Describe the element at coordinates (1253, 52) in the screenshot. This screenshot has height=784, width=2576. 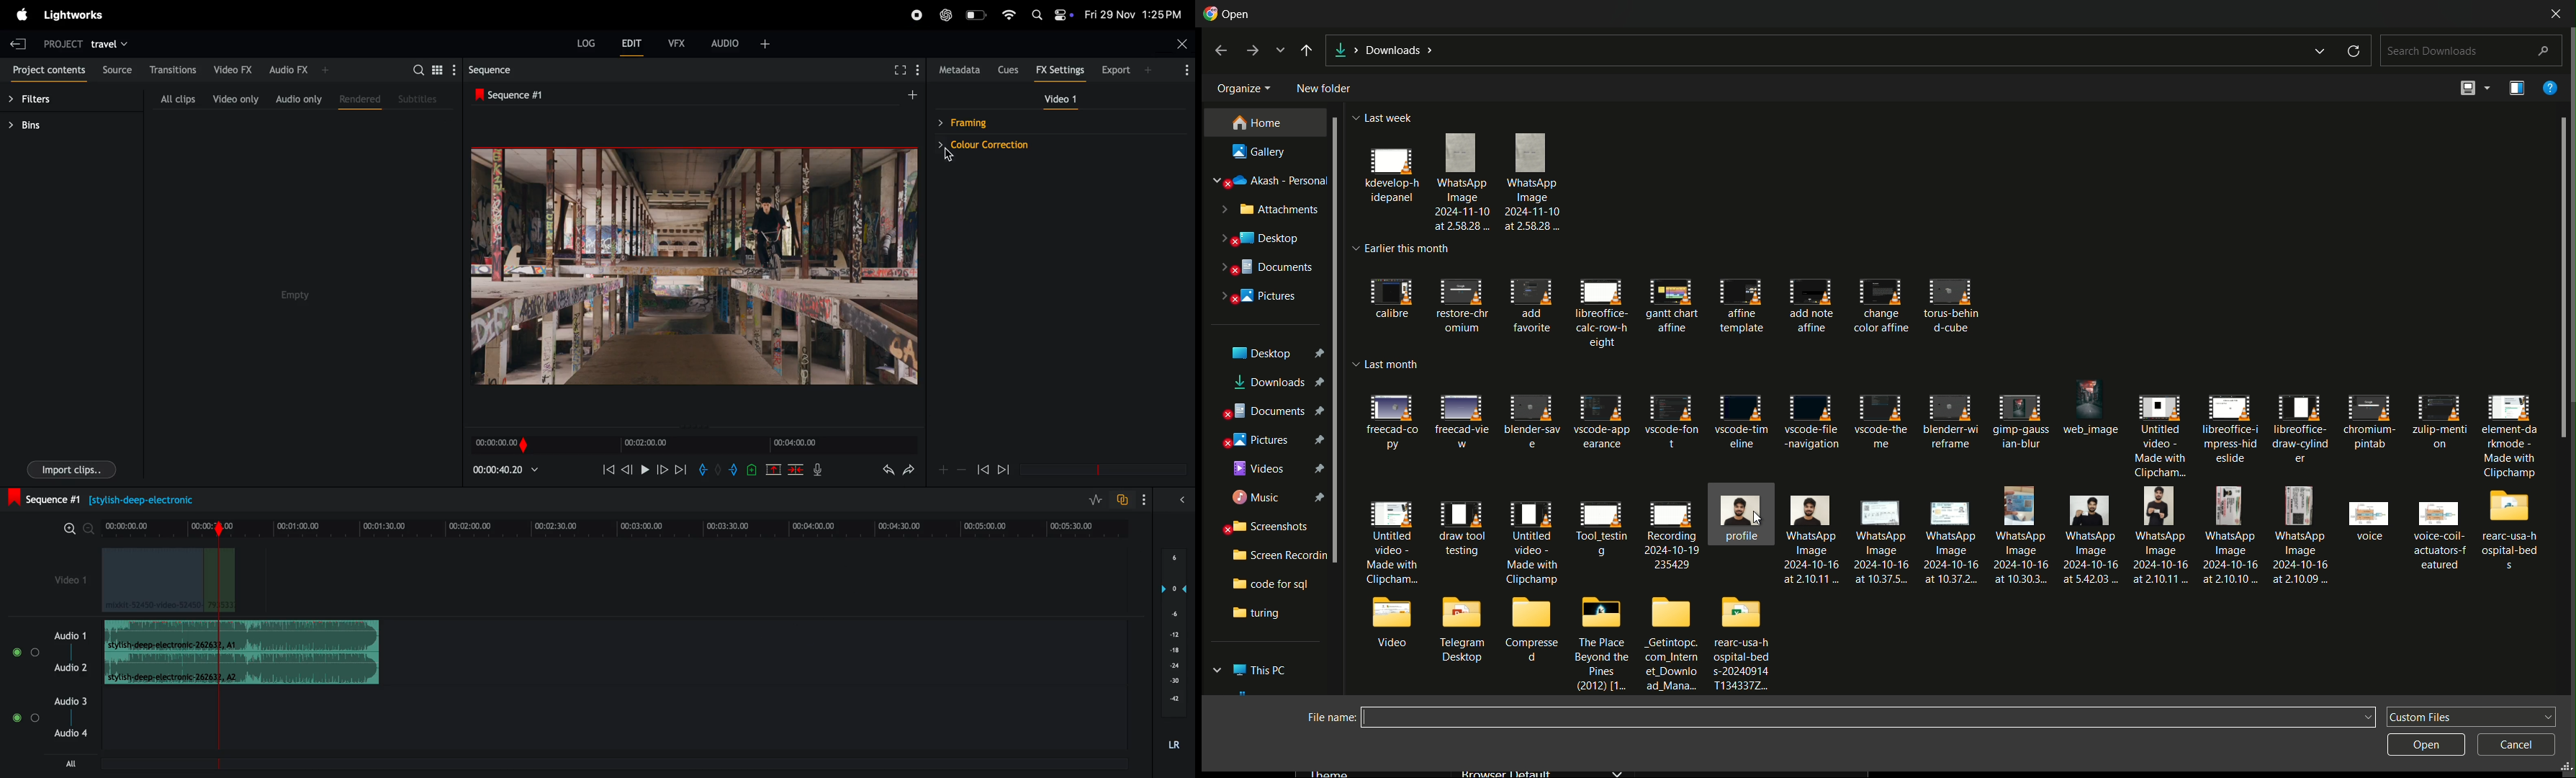
I see `forward` at that location.